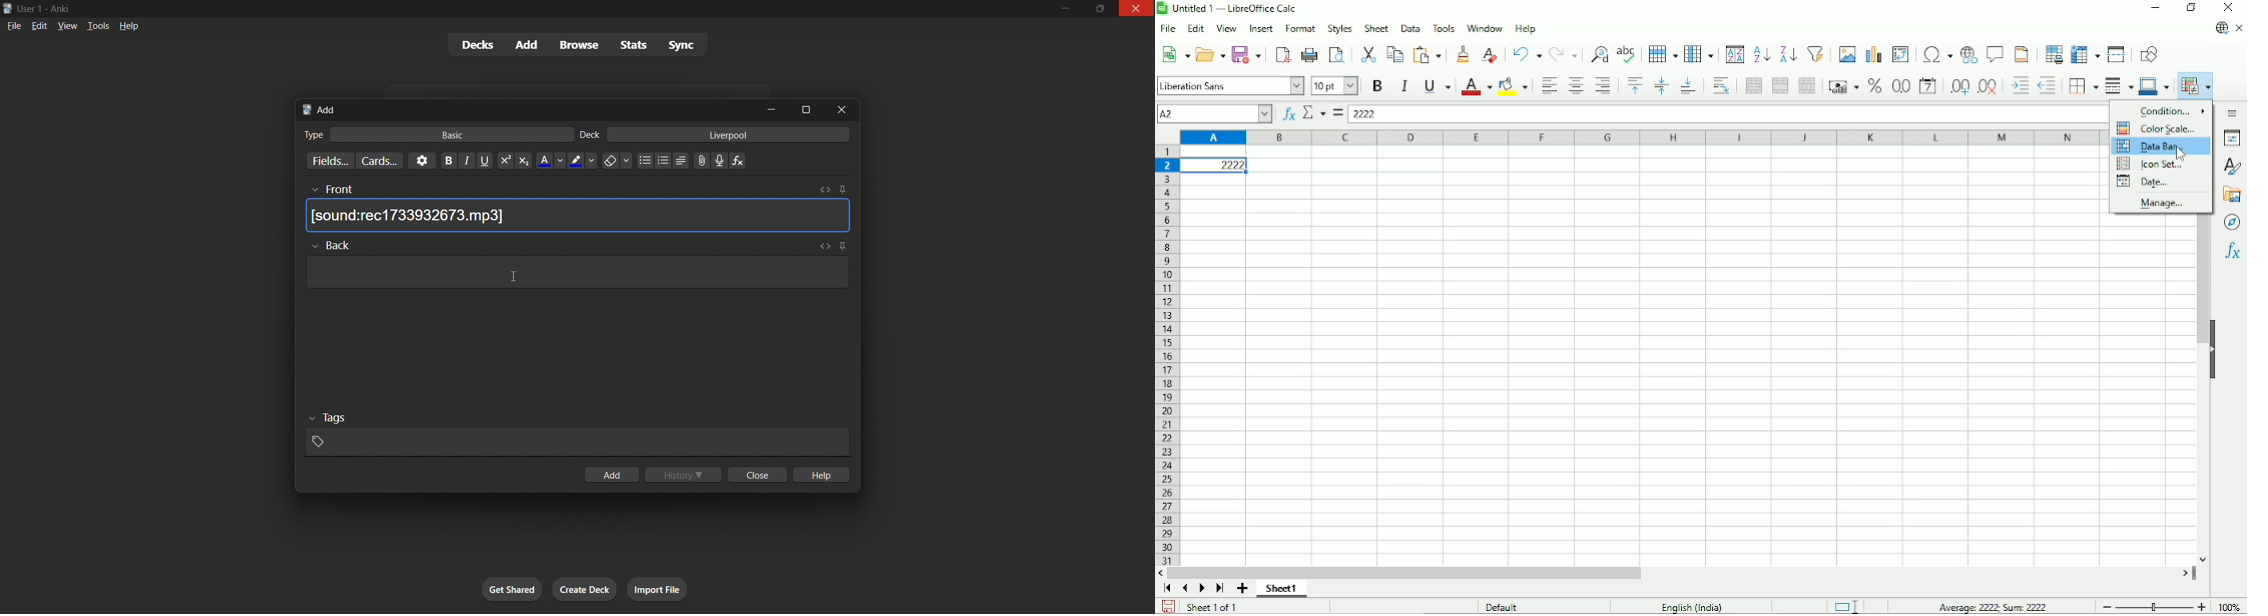 This screenshot has height=616, width=2268. What do you see at coordinates (1692, 607) in the screenshot?
I see `text Language` at bounding box center [1692, 607].